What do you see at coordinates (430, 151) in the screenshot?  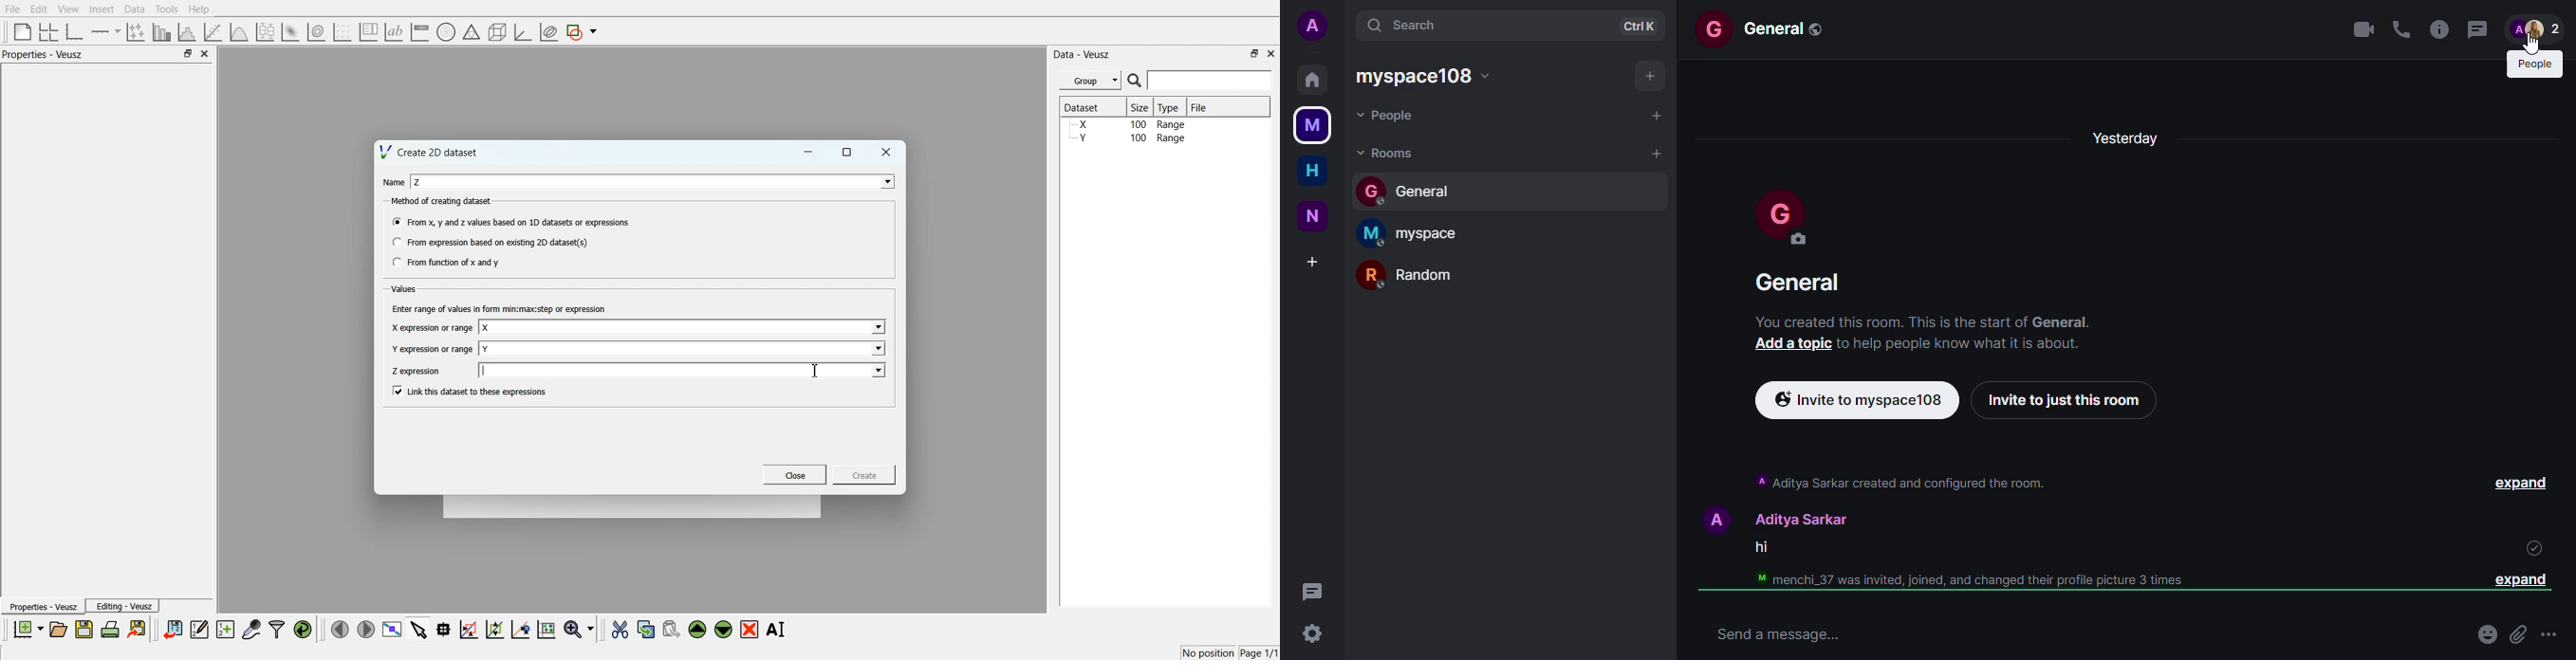 I see `V/ Create 2D dataset` at bounding box center [430, 151].